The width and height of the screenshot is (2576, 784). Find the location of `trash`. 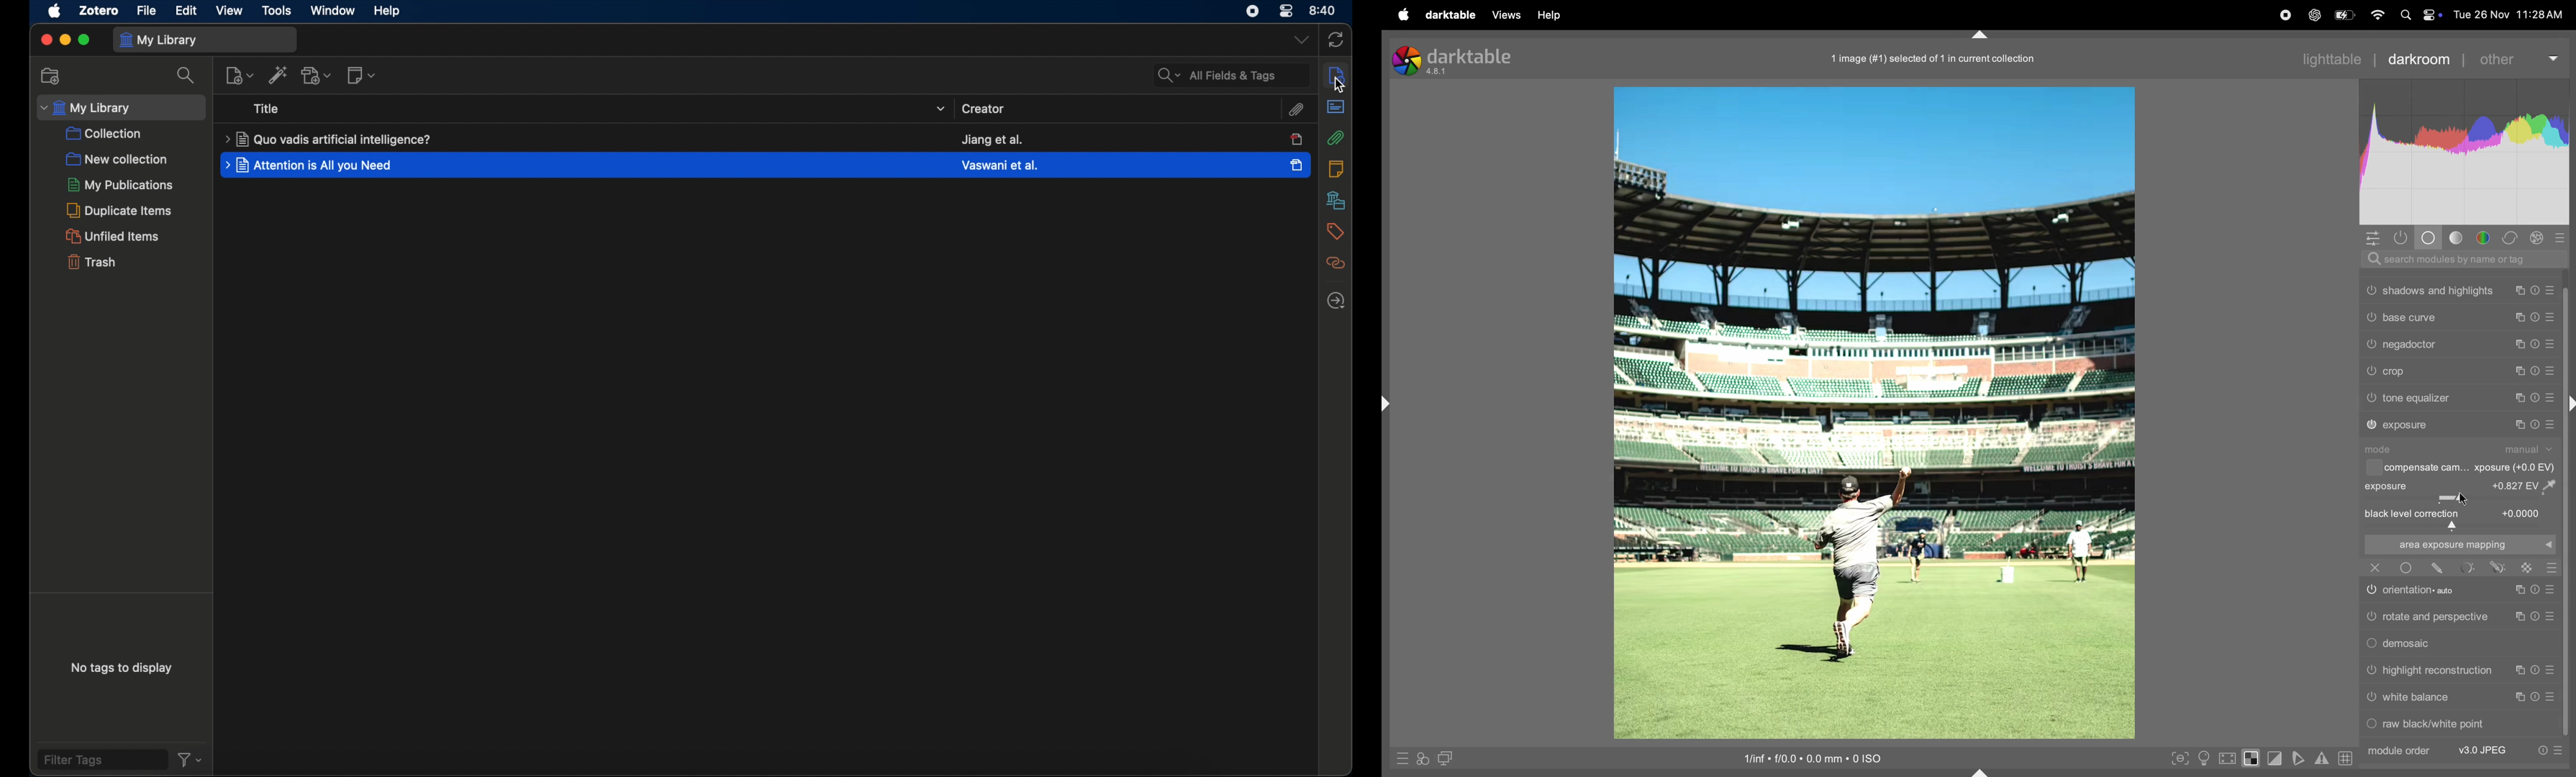

trash is located at coordinates (91, 261).